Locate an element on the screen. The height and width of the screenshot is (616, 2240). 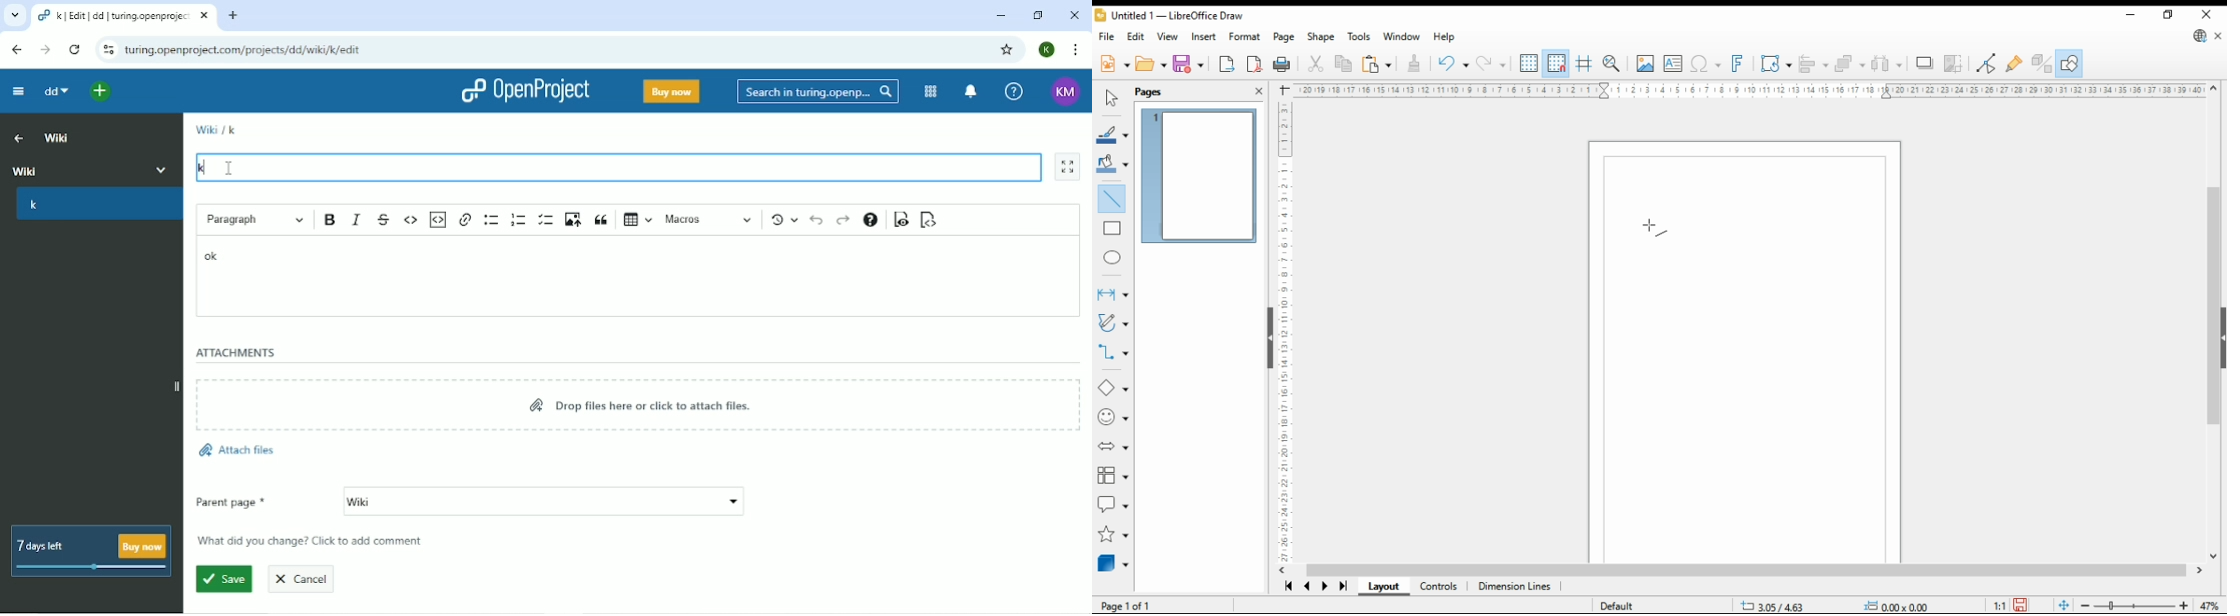
zoom factor is located at coordinates (2212, 605).